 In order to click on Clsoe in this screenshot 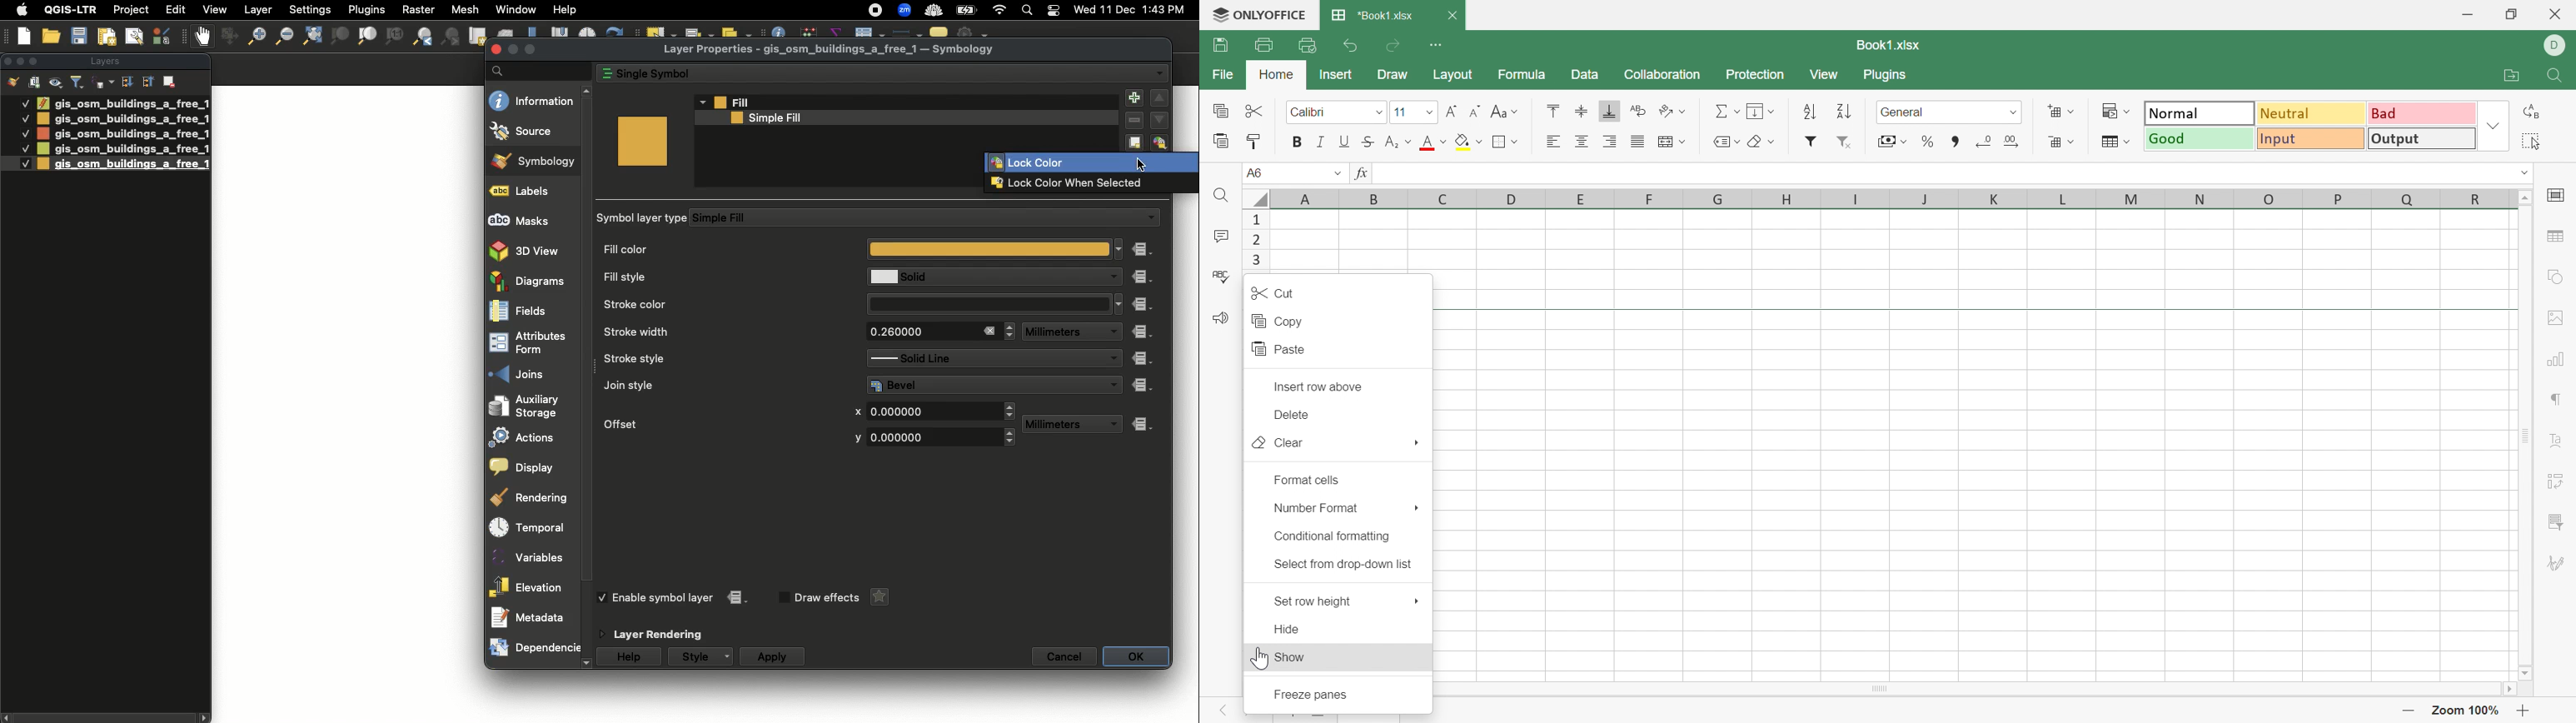, I will do `click(7, 61)`.